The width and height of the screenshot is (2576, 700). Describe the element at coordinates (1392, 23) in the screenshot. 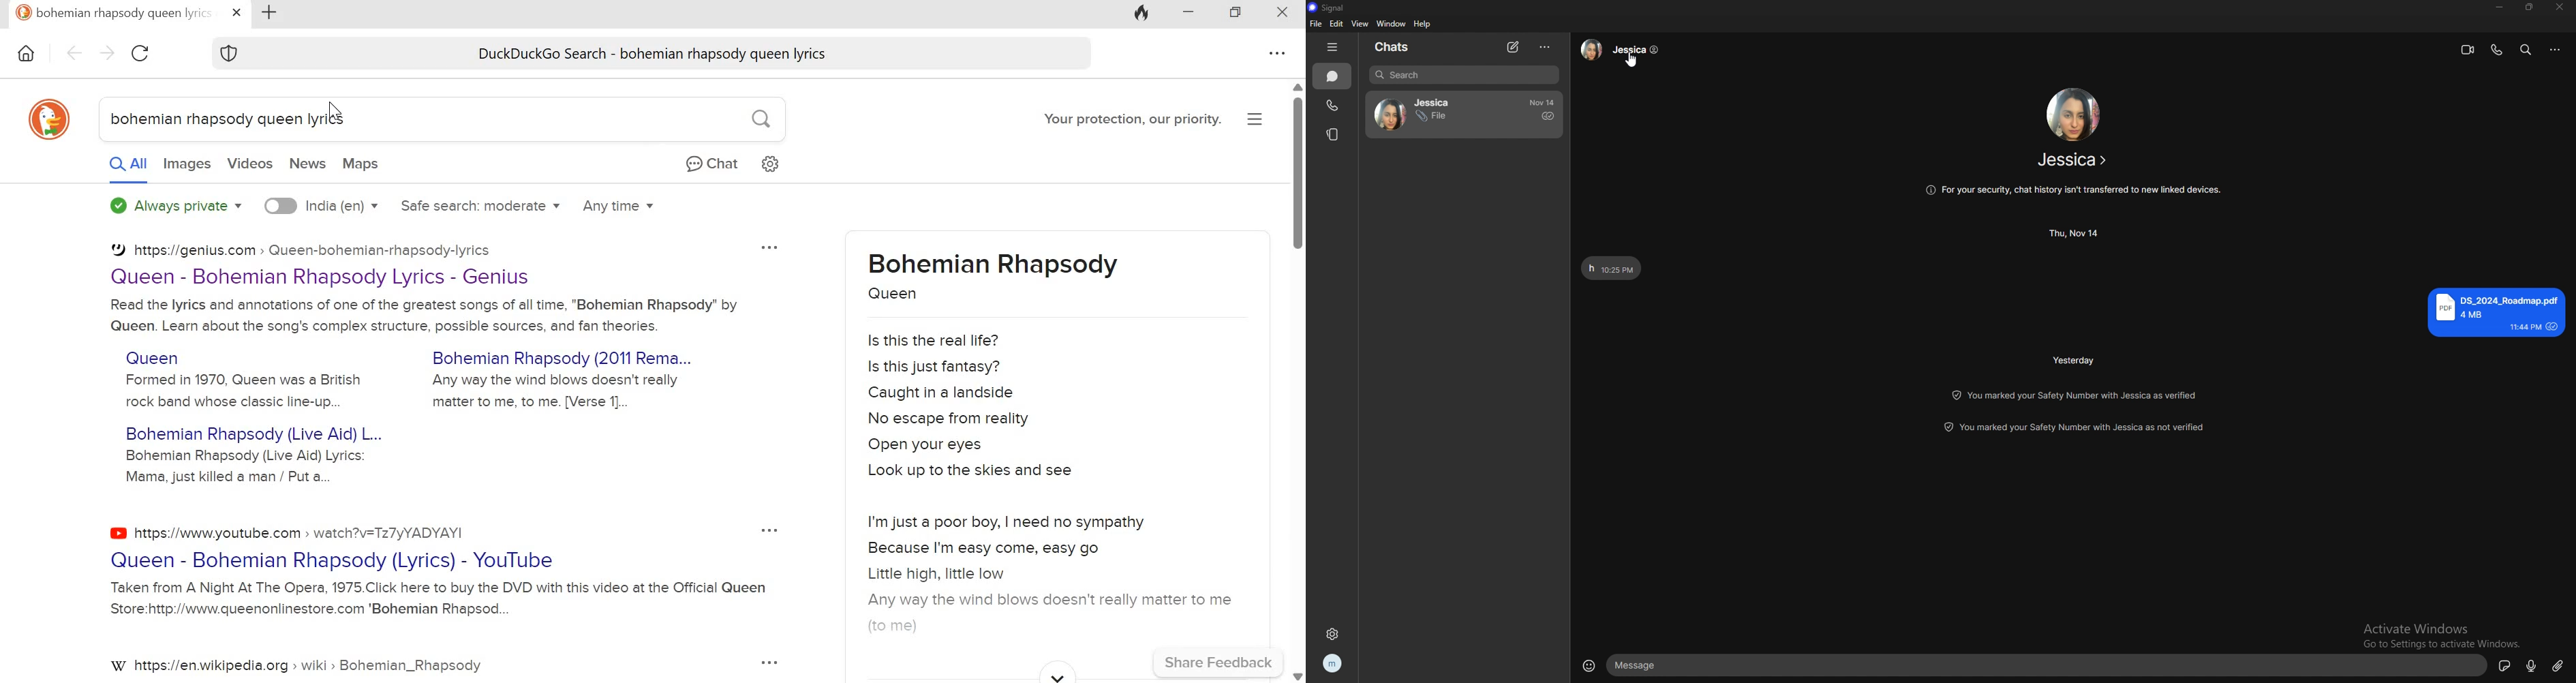

I see `window` at that location.